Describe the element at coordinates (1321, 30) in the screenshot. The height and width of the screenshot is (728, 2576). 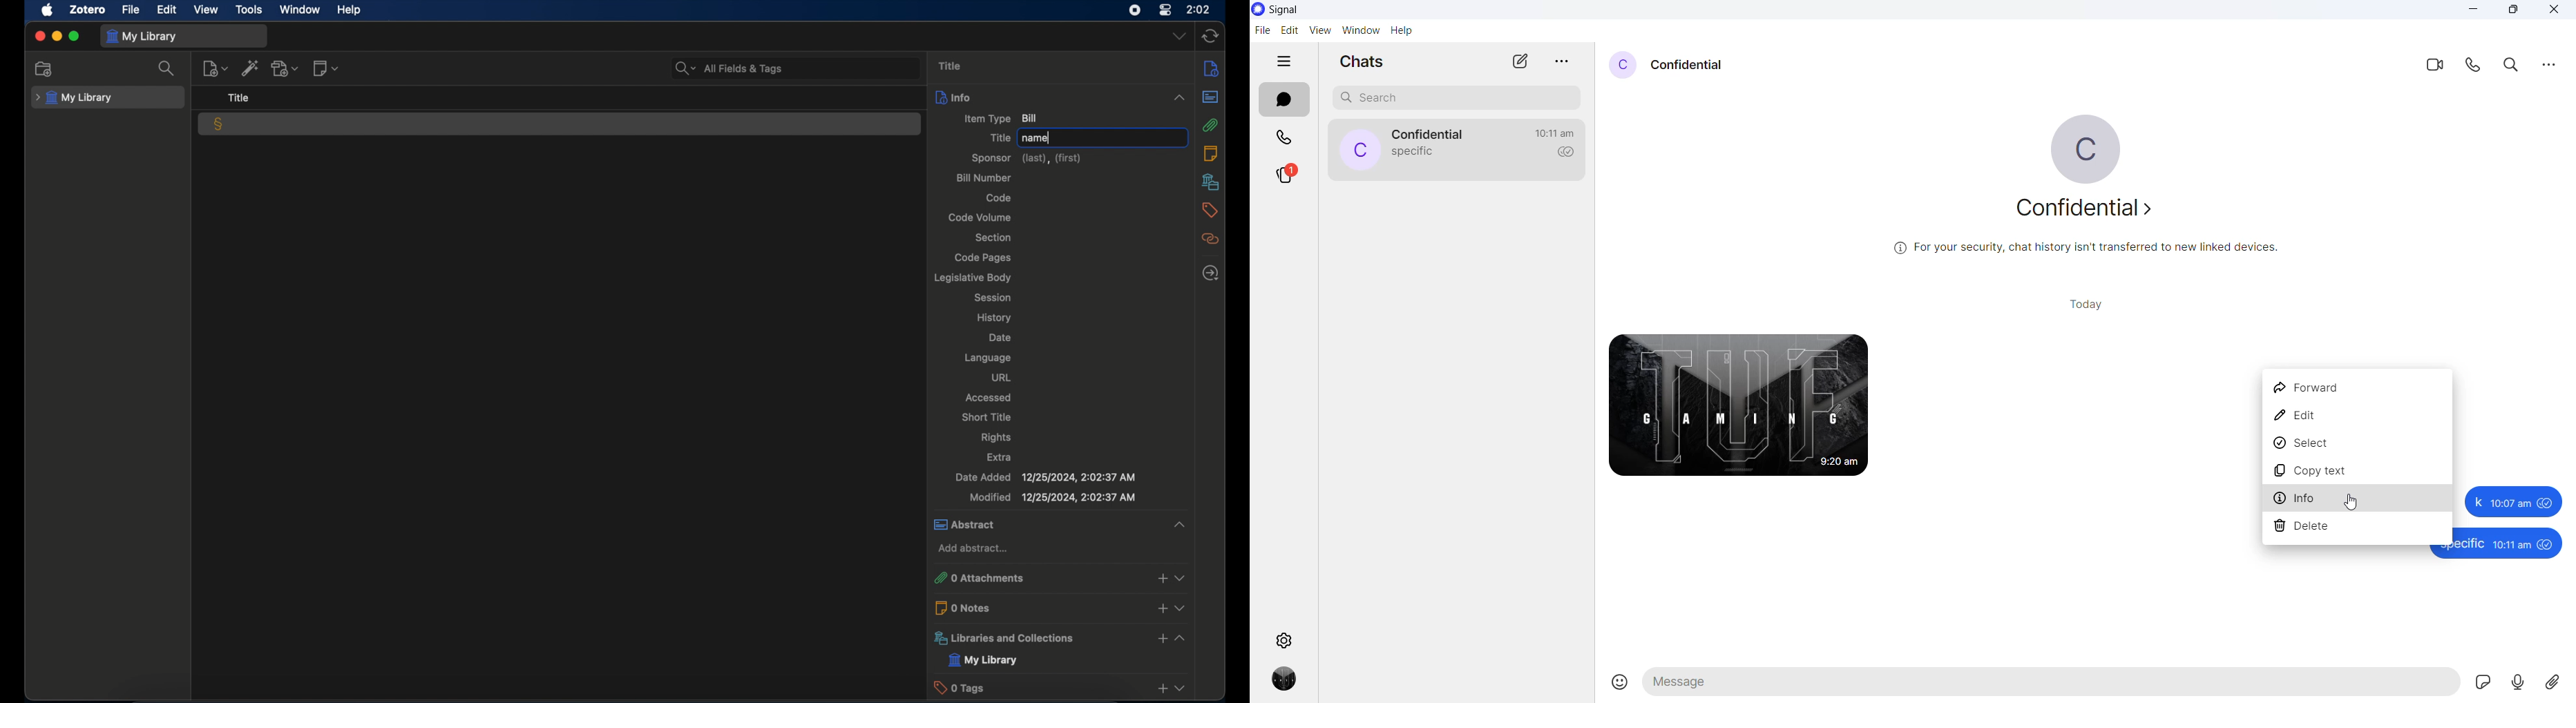
I see `view` at that location.